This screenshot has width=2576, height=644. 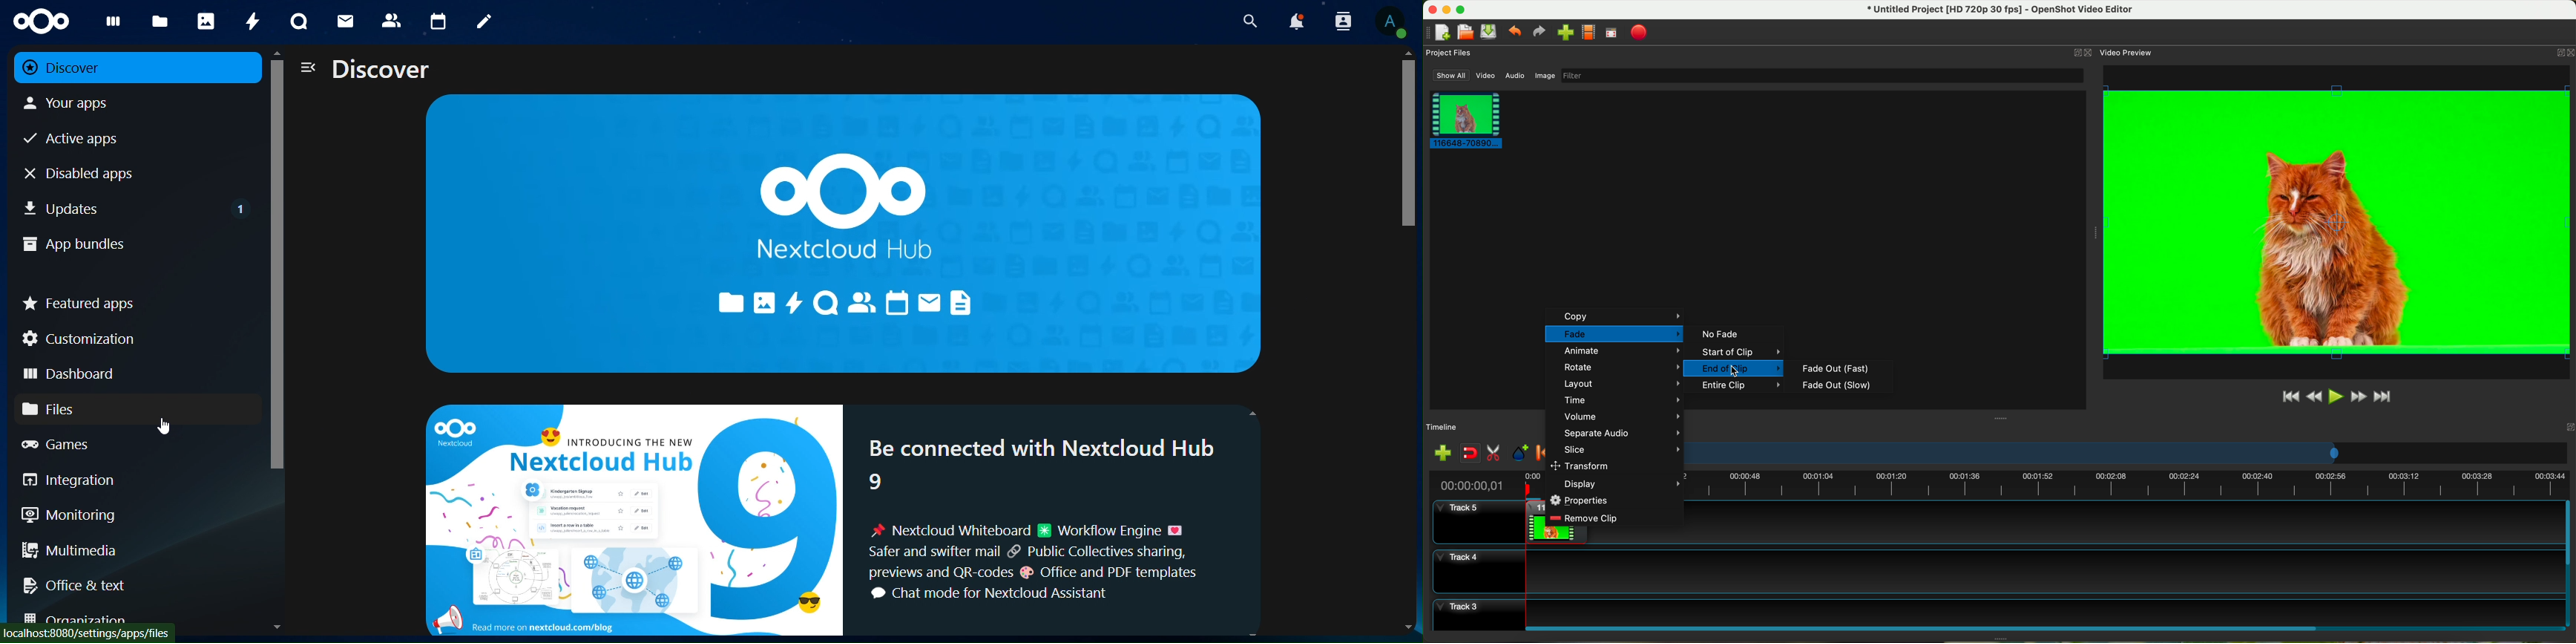 What do you see at coordinates (1344, 20) in the screenshot?
I see `search profile` at bounding box center [1344, 20].